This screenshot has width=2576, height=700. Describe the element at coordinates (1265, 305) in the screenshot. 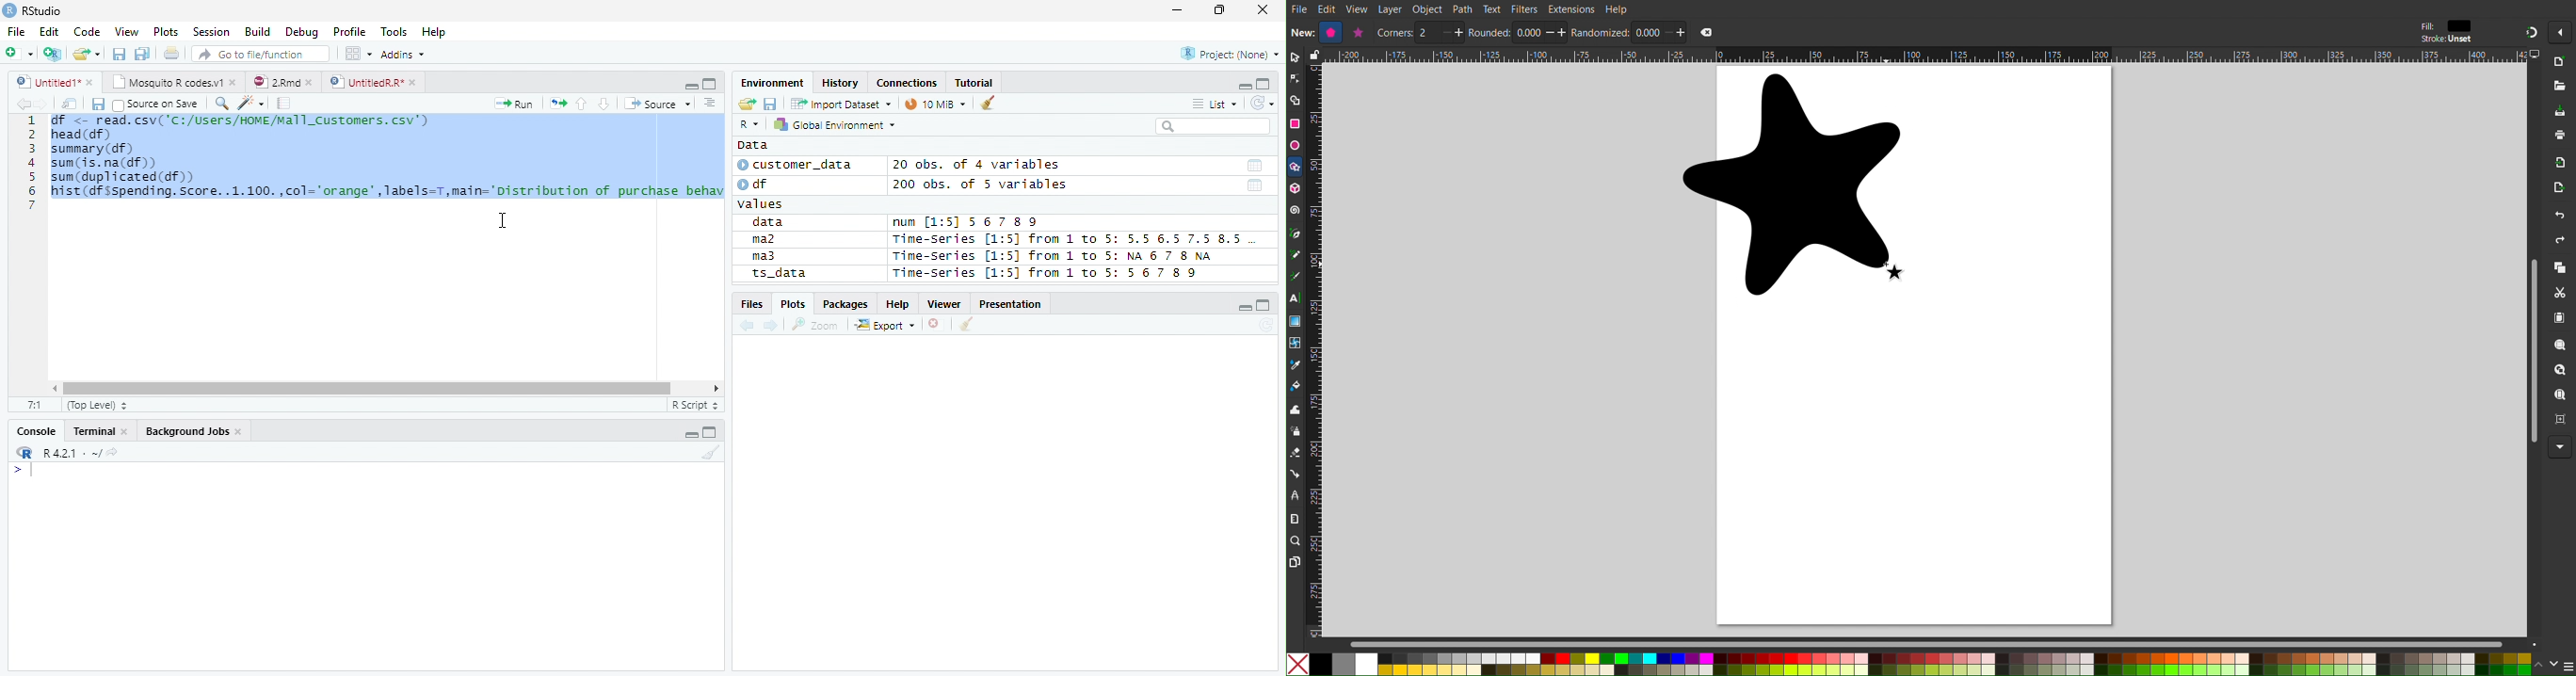

I see `Maximize` at that location.